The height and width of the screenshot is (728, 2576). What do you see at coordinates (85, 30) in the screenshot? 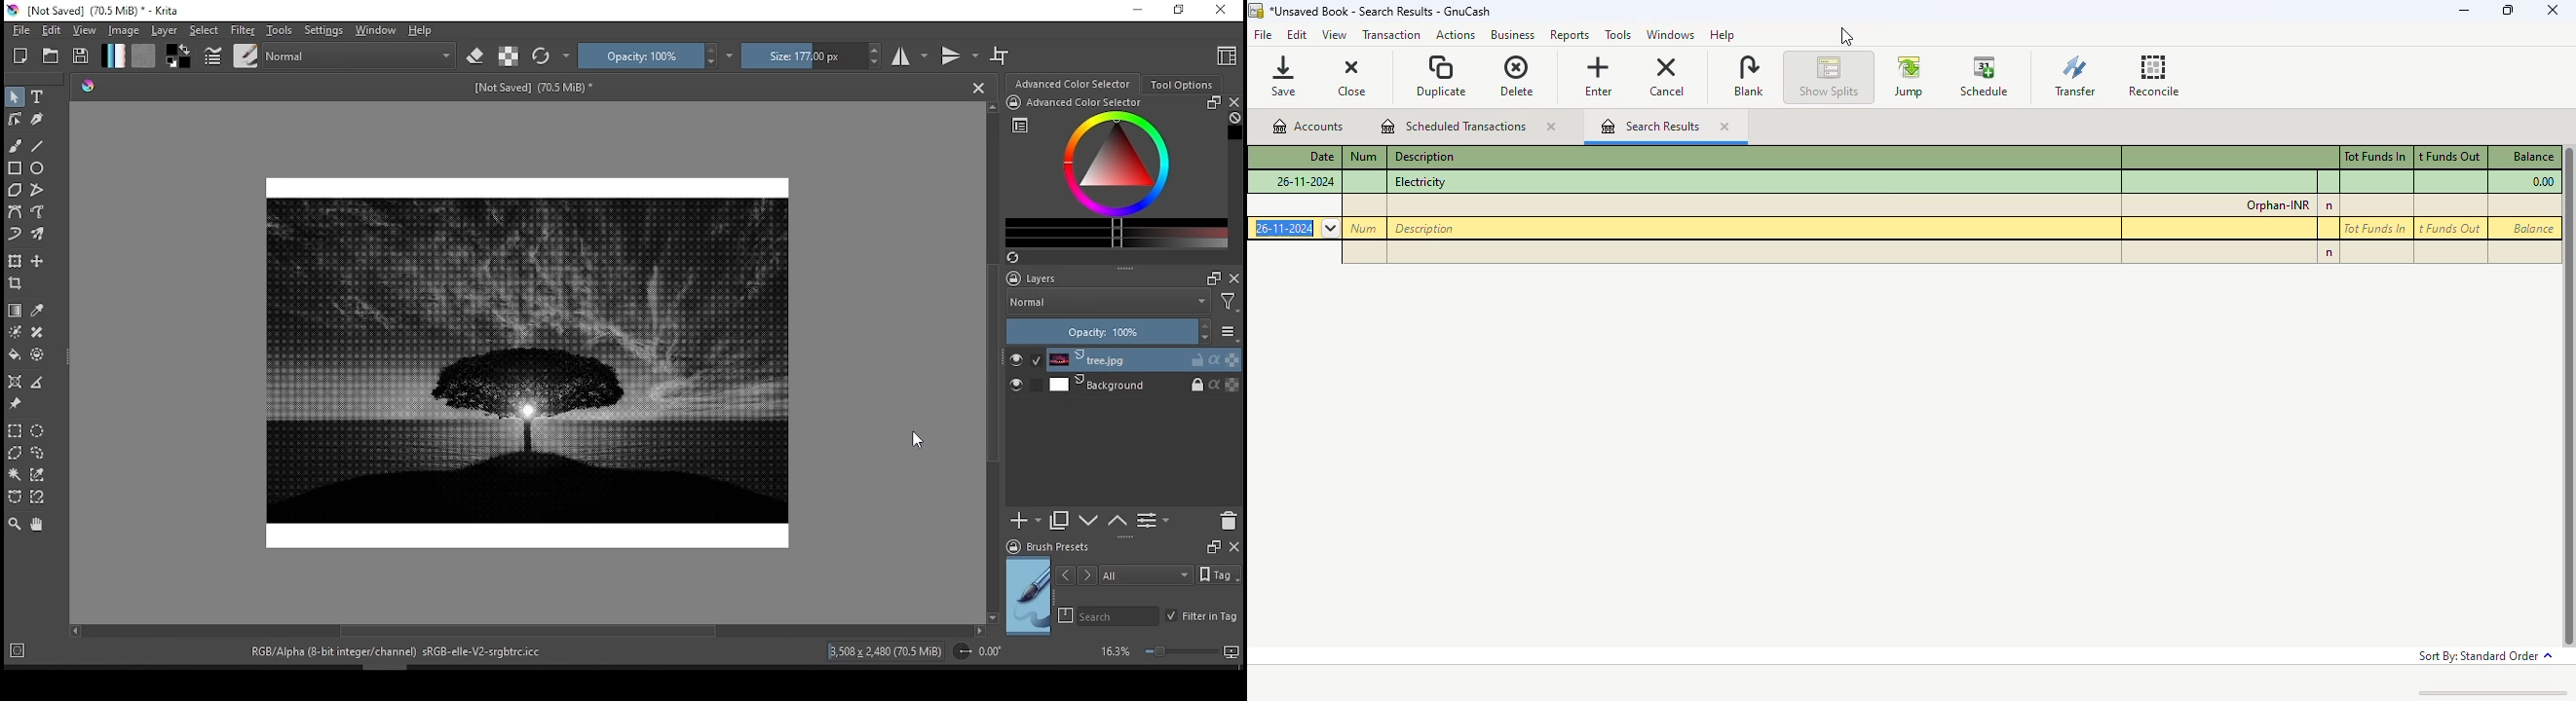
I see `view` at bounding box center [85, 30].